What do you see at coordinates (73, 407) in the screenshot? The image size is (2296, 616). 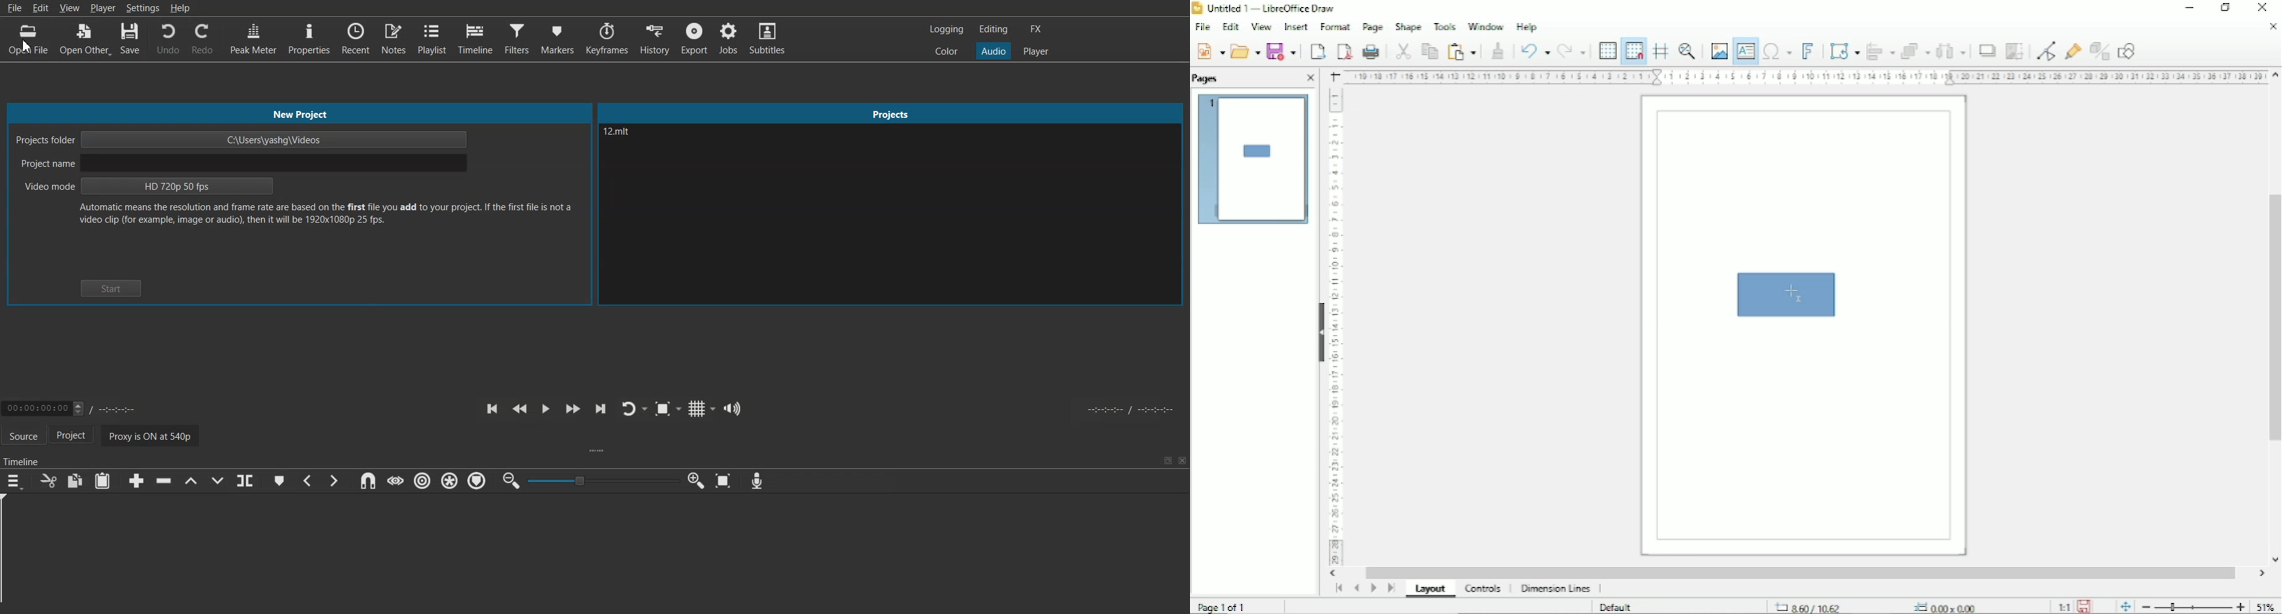 I see `Adjust Time Selector` at bounding box center [73, 407].